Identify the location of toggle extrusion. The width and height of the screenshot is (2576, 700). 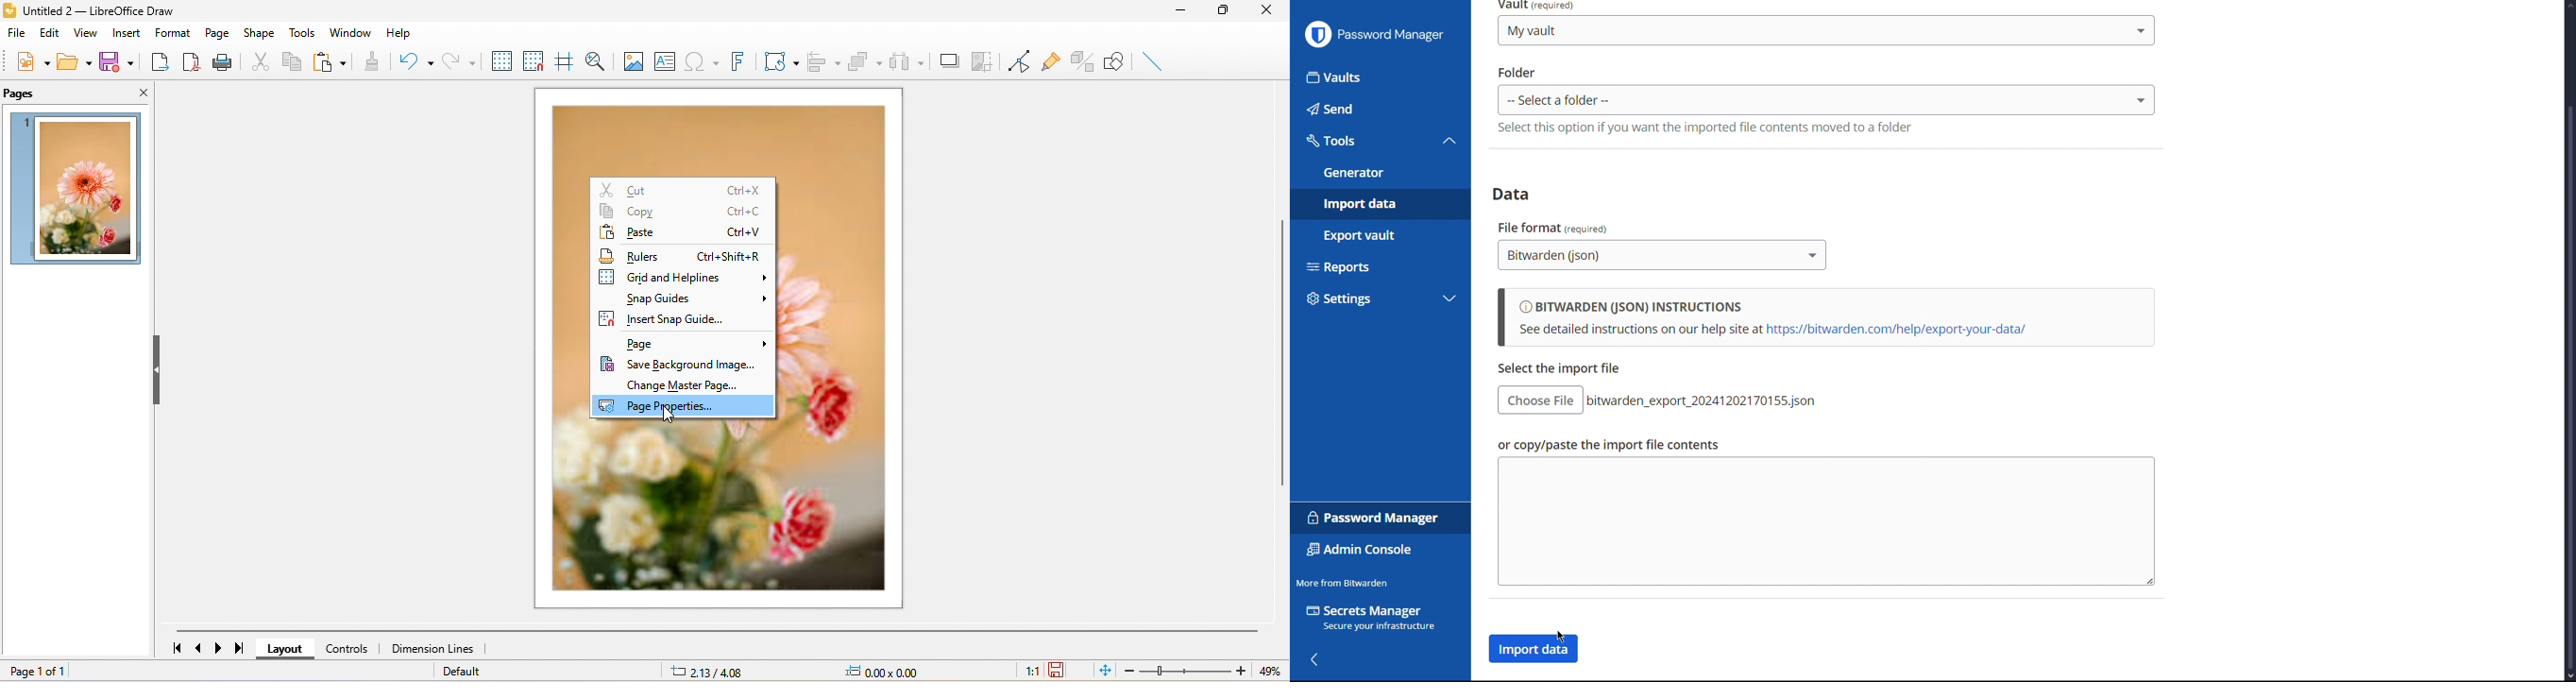
(1080, 61).